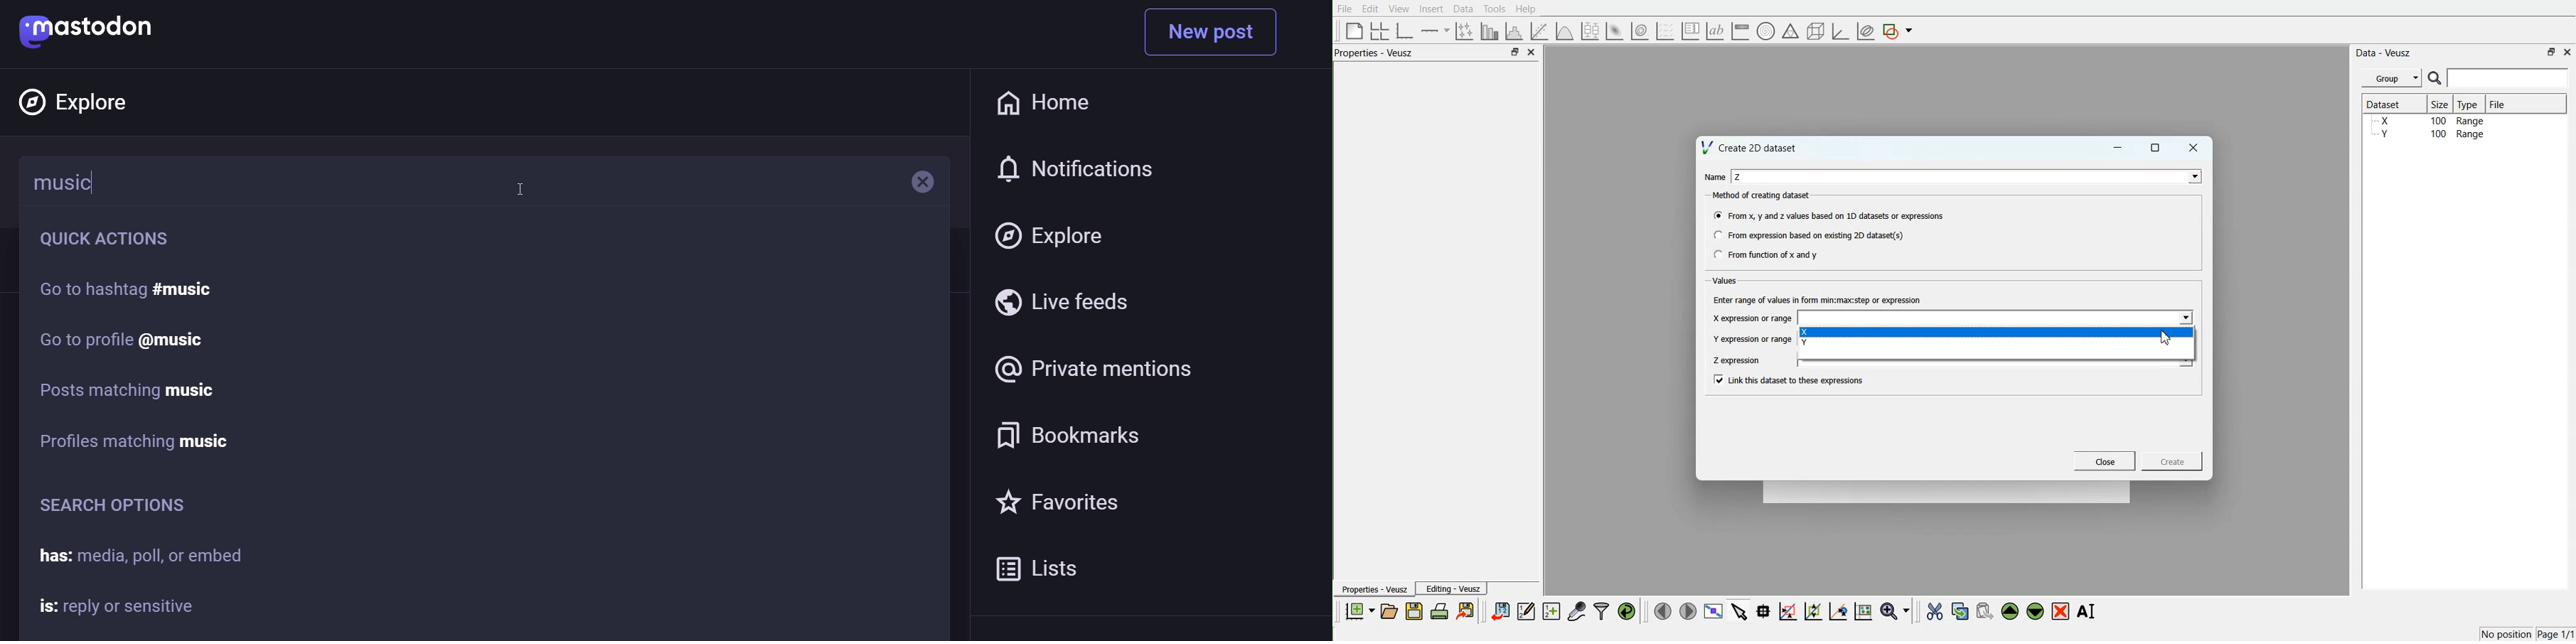 The height and width of the screenshot is (644, 2576). What do you see at coordinates (2429, 134) in the screenshot?
I see `Y 100 Range` at bounding box center [2429, 134].